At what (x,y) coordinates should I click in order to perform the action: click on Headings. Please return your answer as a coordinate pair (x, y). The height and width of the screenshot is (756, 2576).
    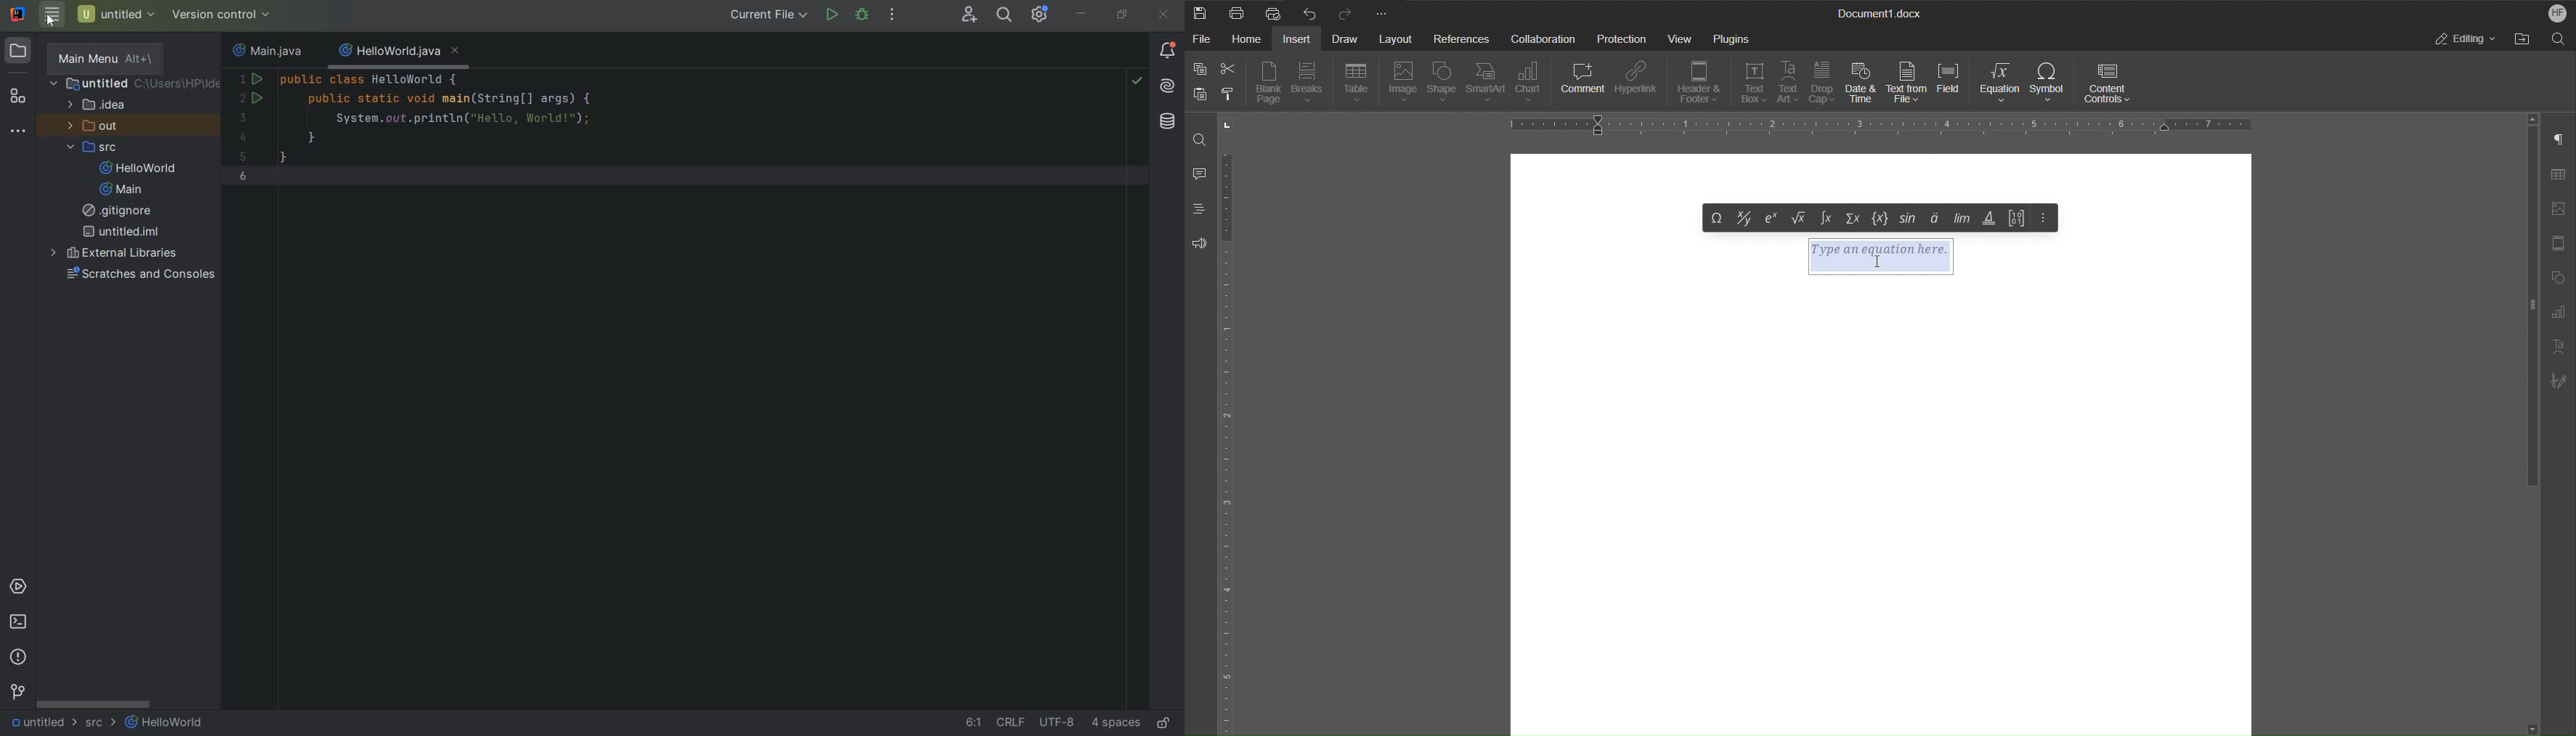
    Looking at the image, I should click on (1201, 209).